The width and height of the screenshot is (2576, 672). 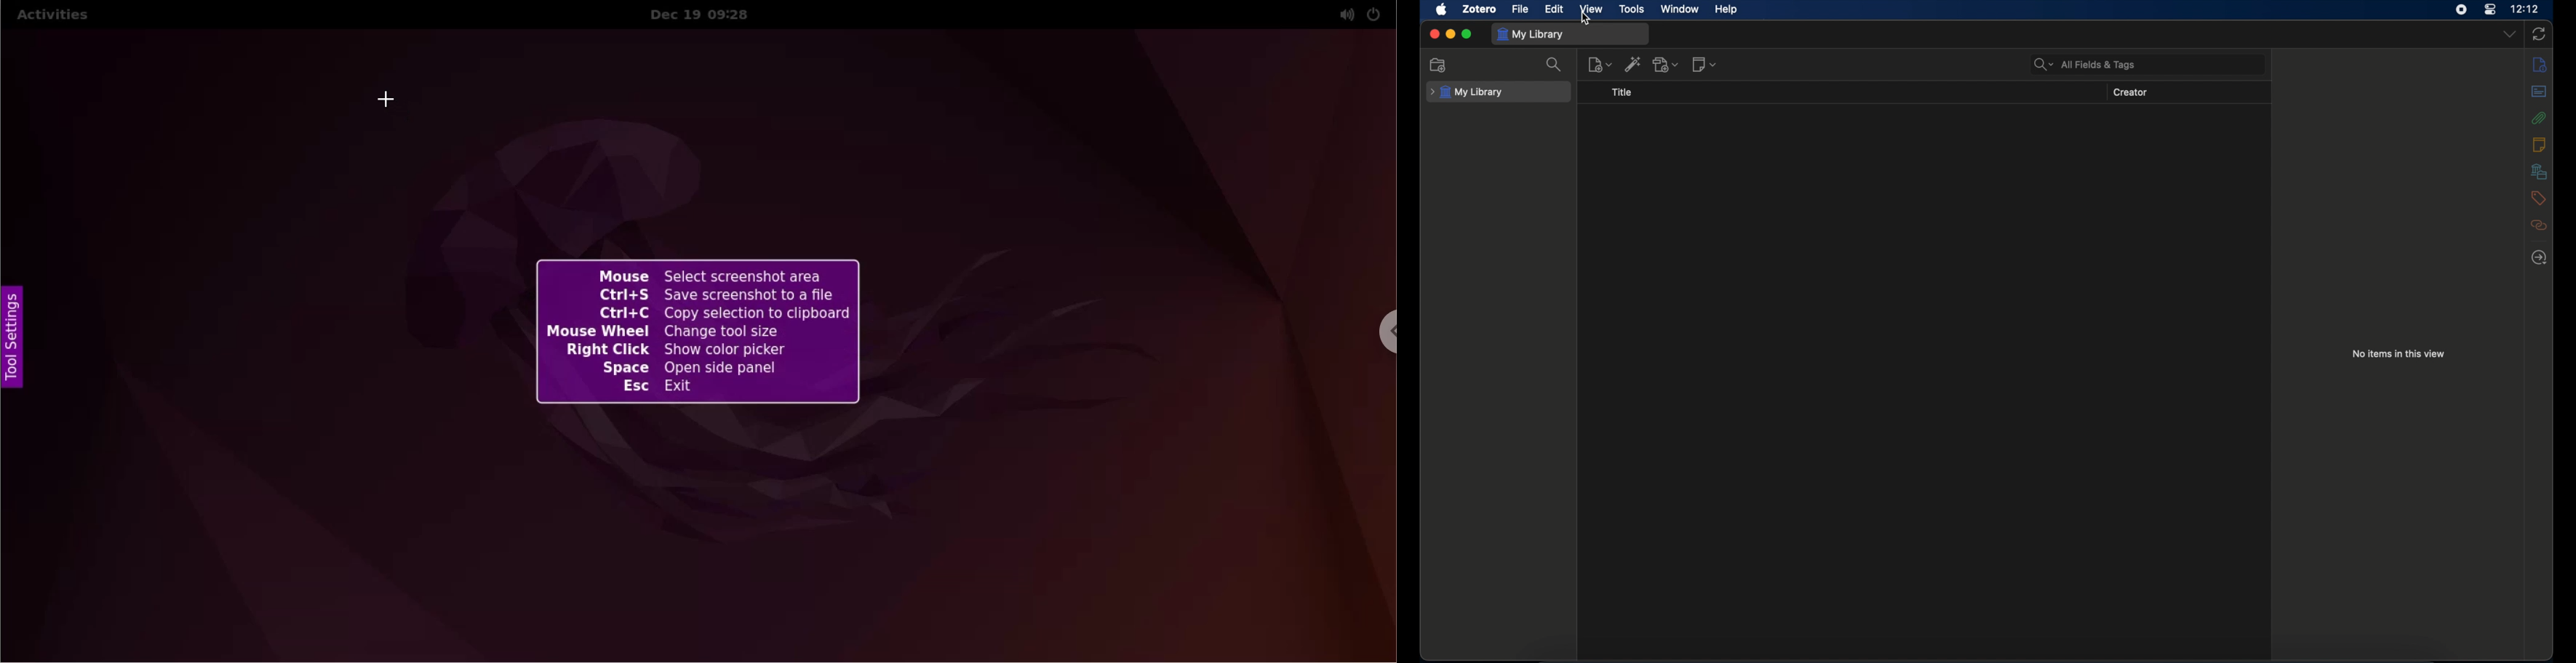 What do you see at coordinates (1532, 34) in the screenshot?
I see `my library` at bounding box center [1532, 34].